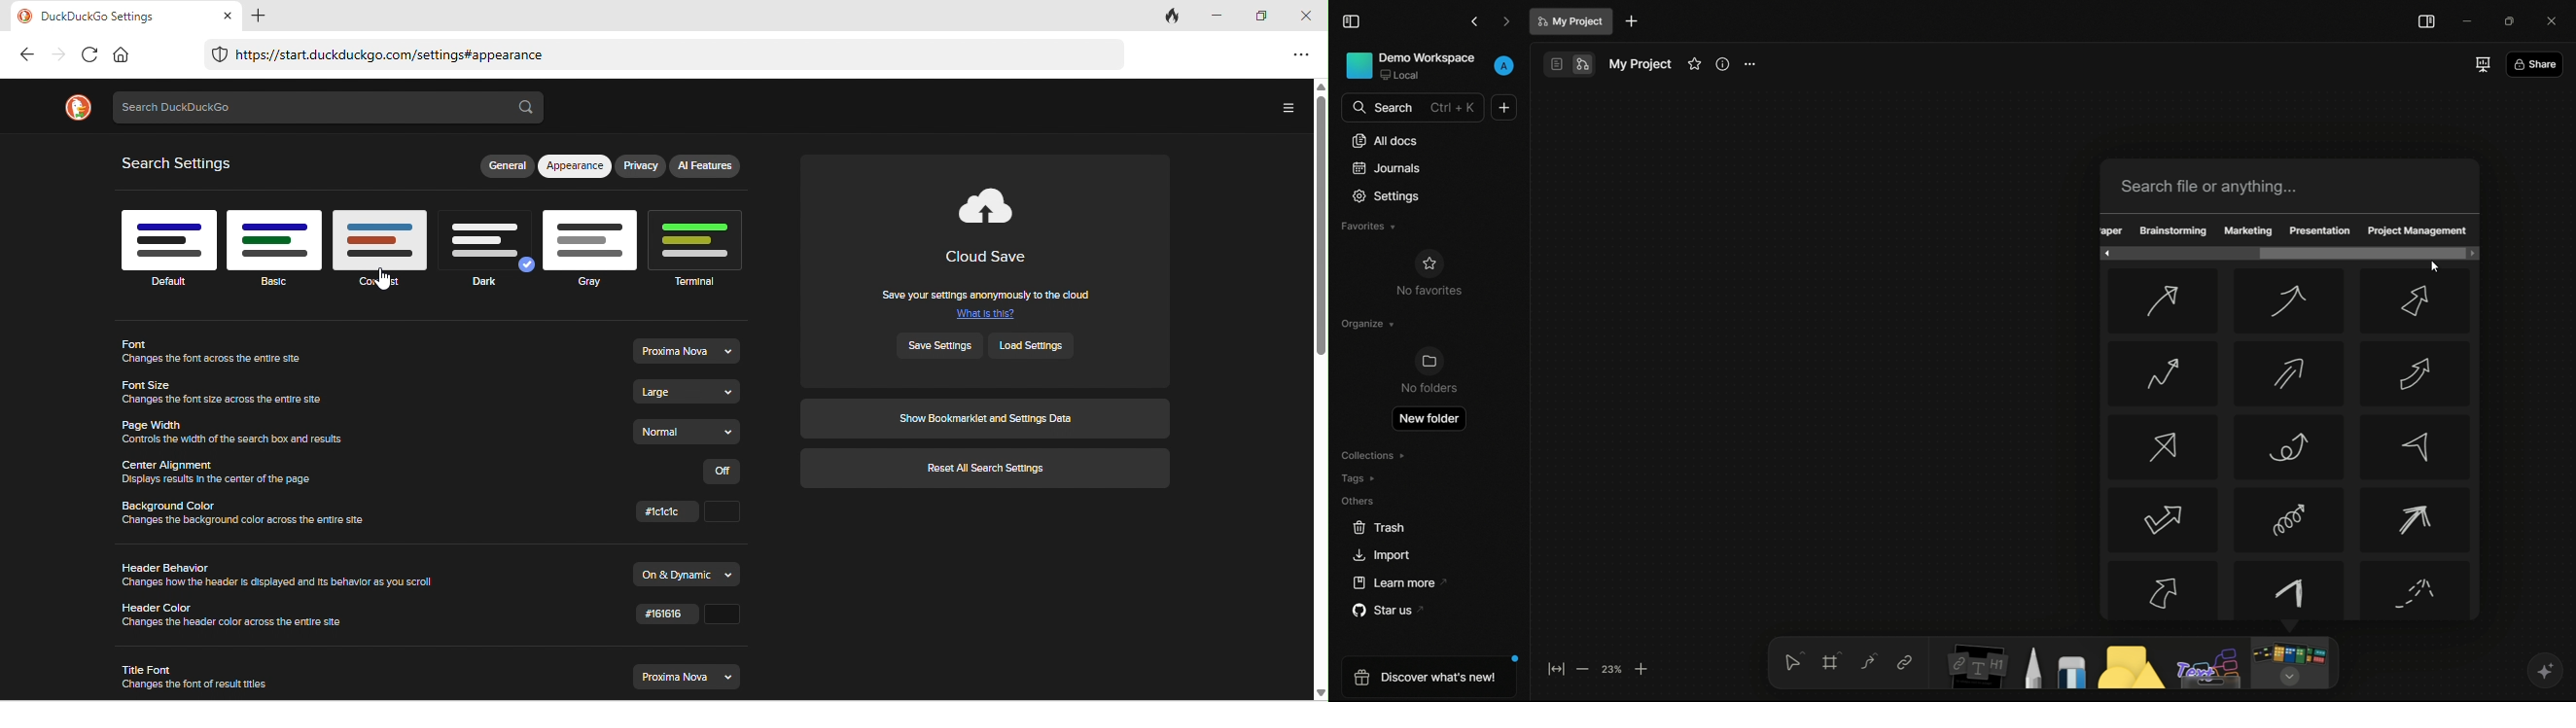 This screenshot has height=728, width=2576. What do you see at coordinates (2418, 231) in the screenshot?
I see `project management` at bounding box center [2418, 231].